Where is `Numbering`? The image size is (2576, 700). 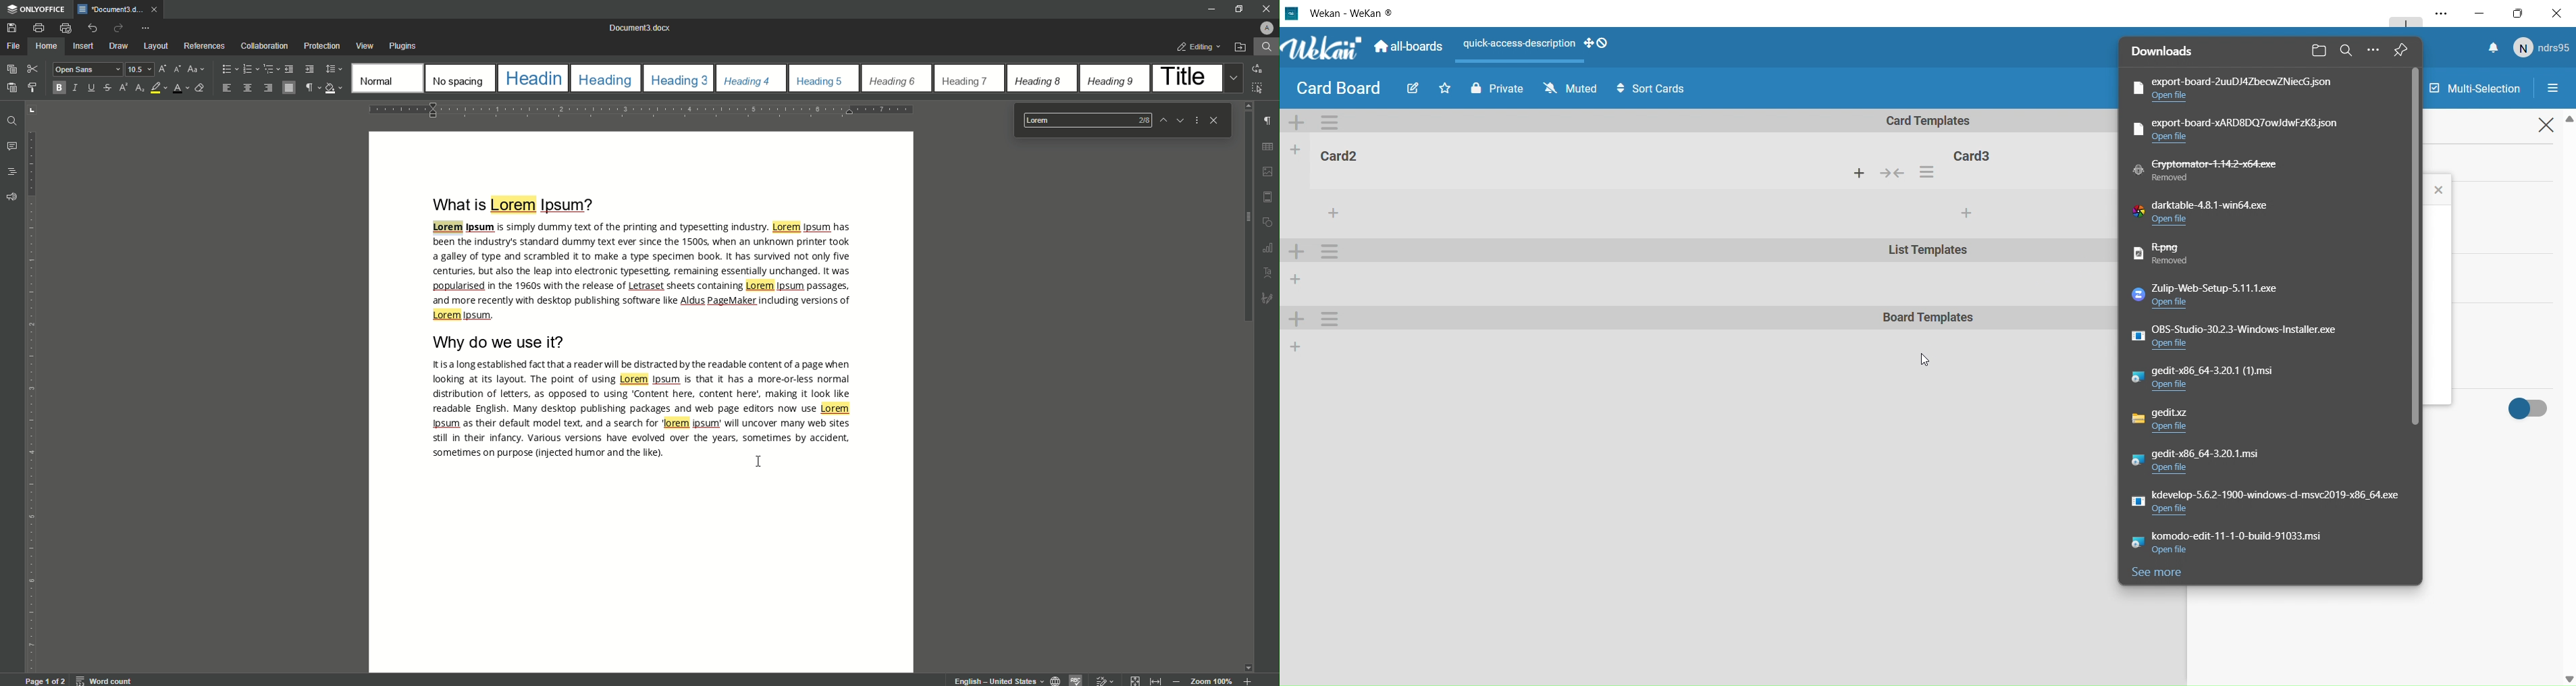
Numbering is located at coordinates (248, 69).